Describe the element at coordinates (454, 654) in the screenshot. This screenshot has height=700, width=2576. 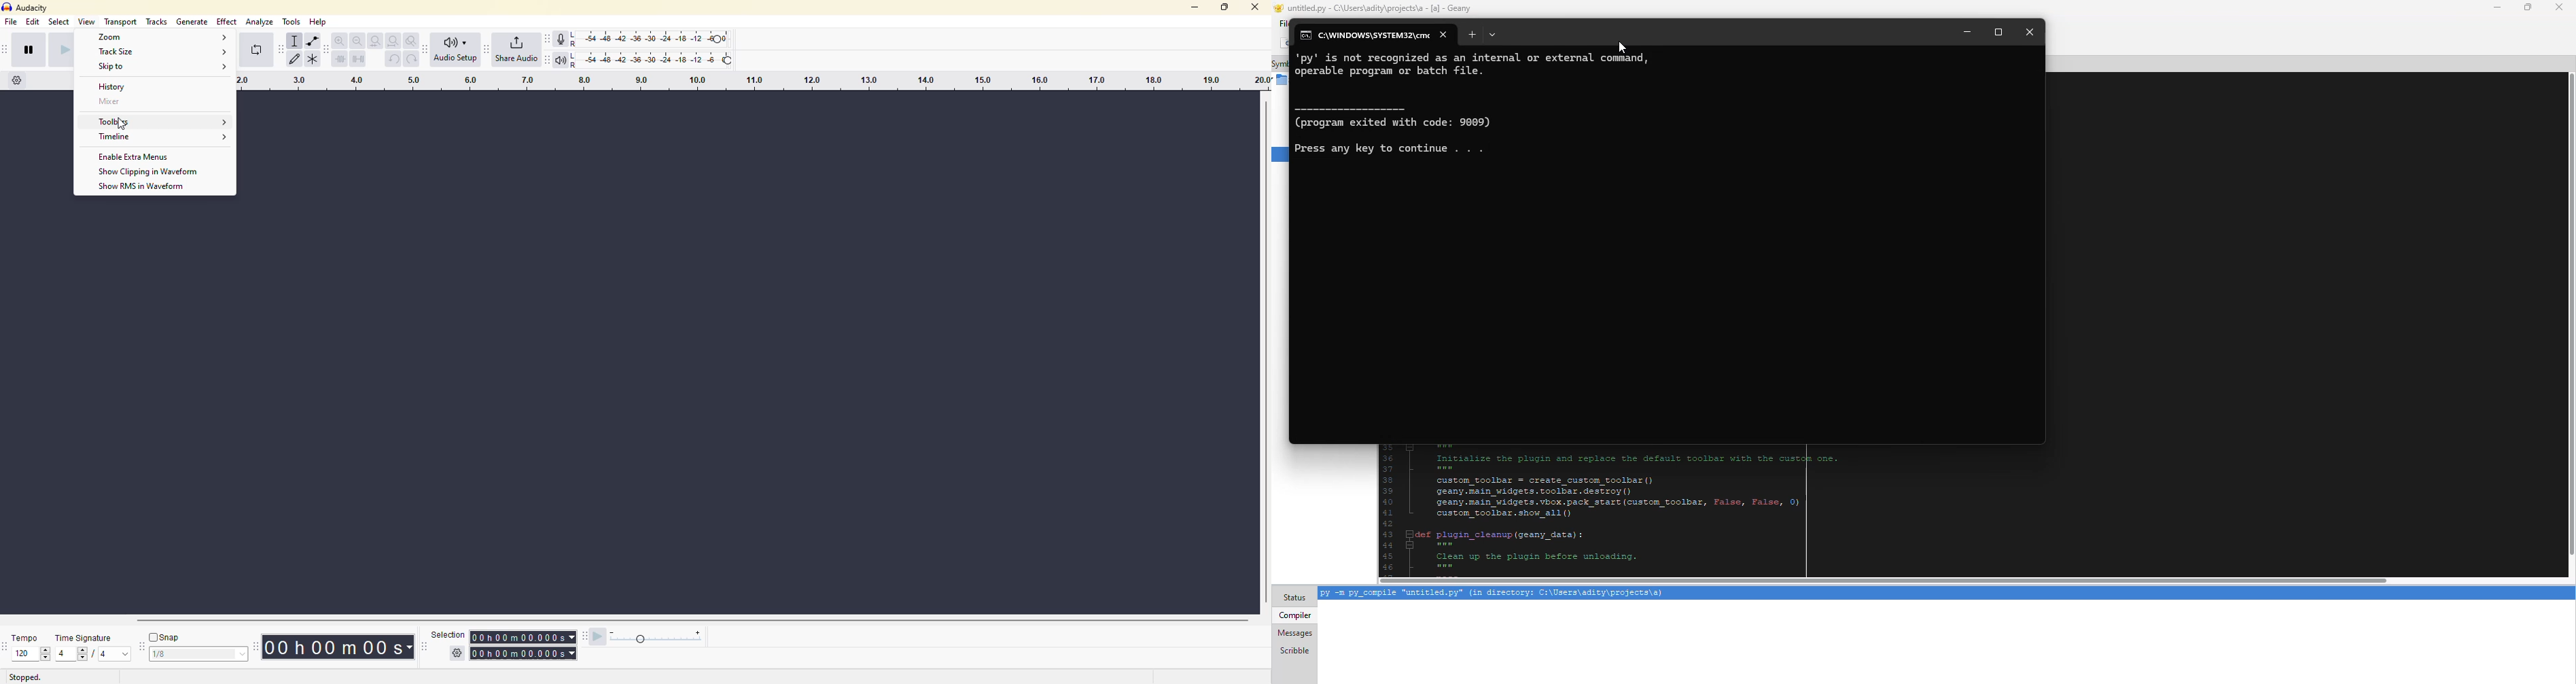
I see `setting` at that location.